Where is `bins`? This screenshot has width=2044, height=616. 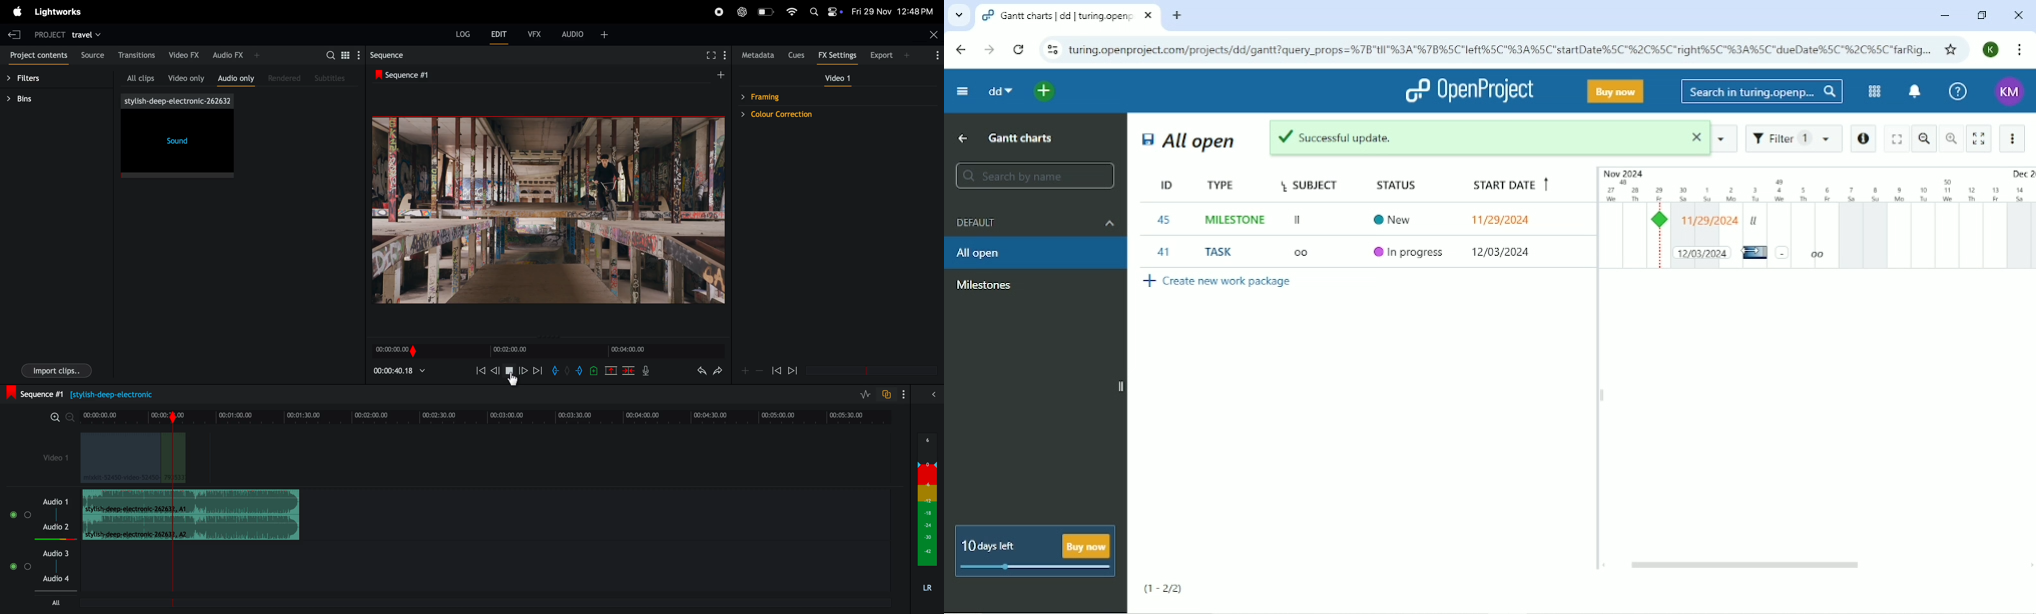 bins is located at coordinates (46, 100).